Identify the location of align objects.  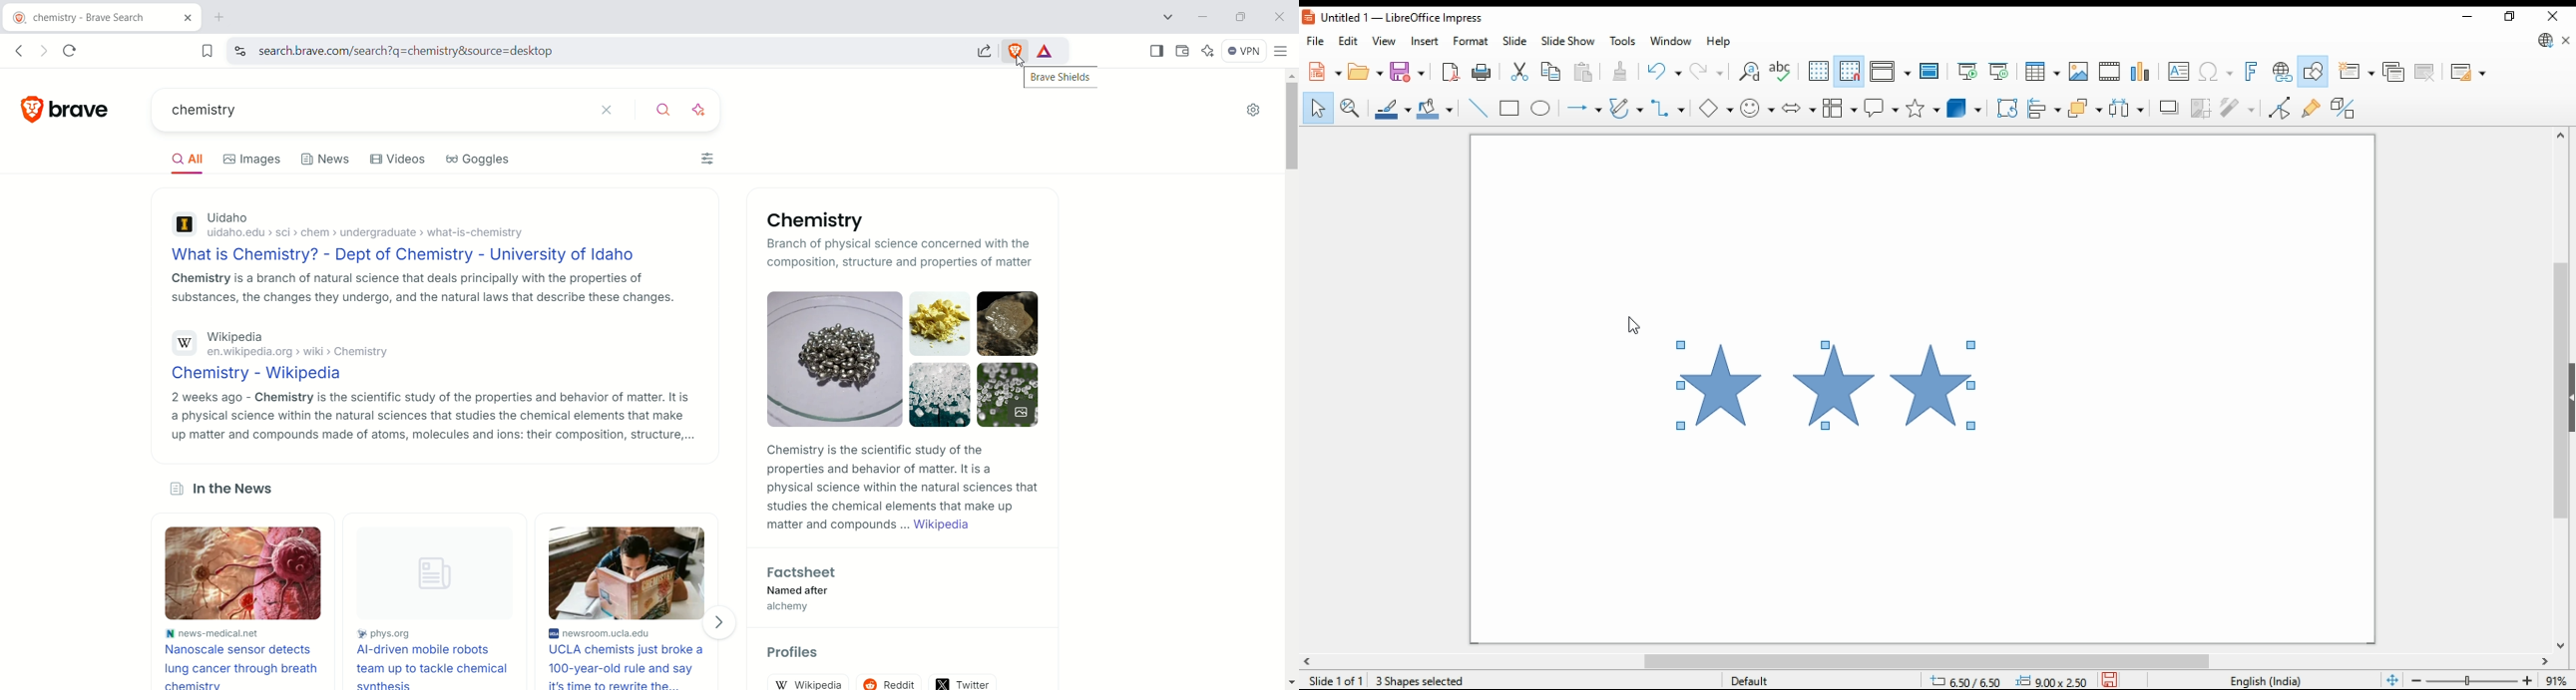
(2045, 109).